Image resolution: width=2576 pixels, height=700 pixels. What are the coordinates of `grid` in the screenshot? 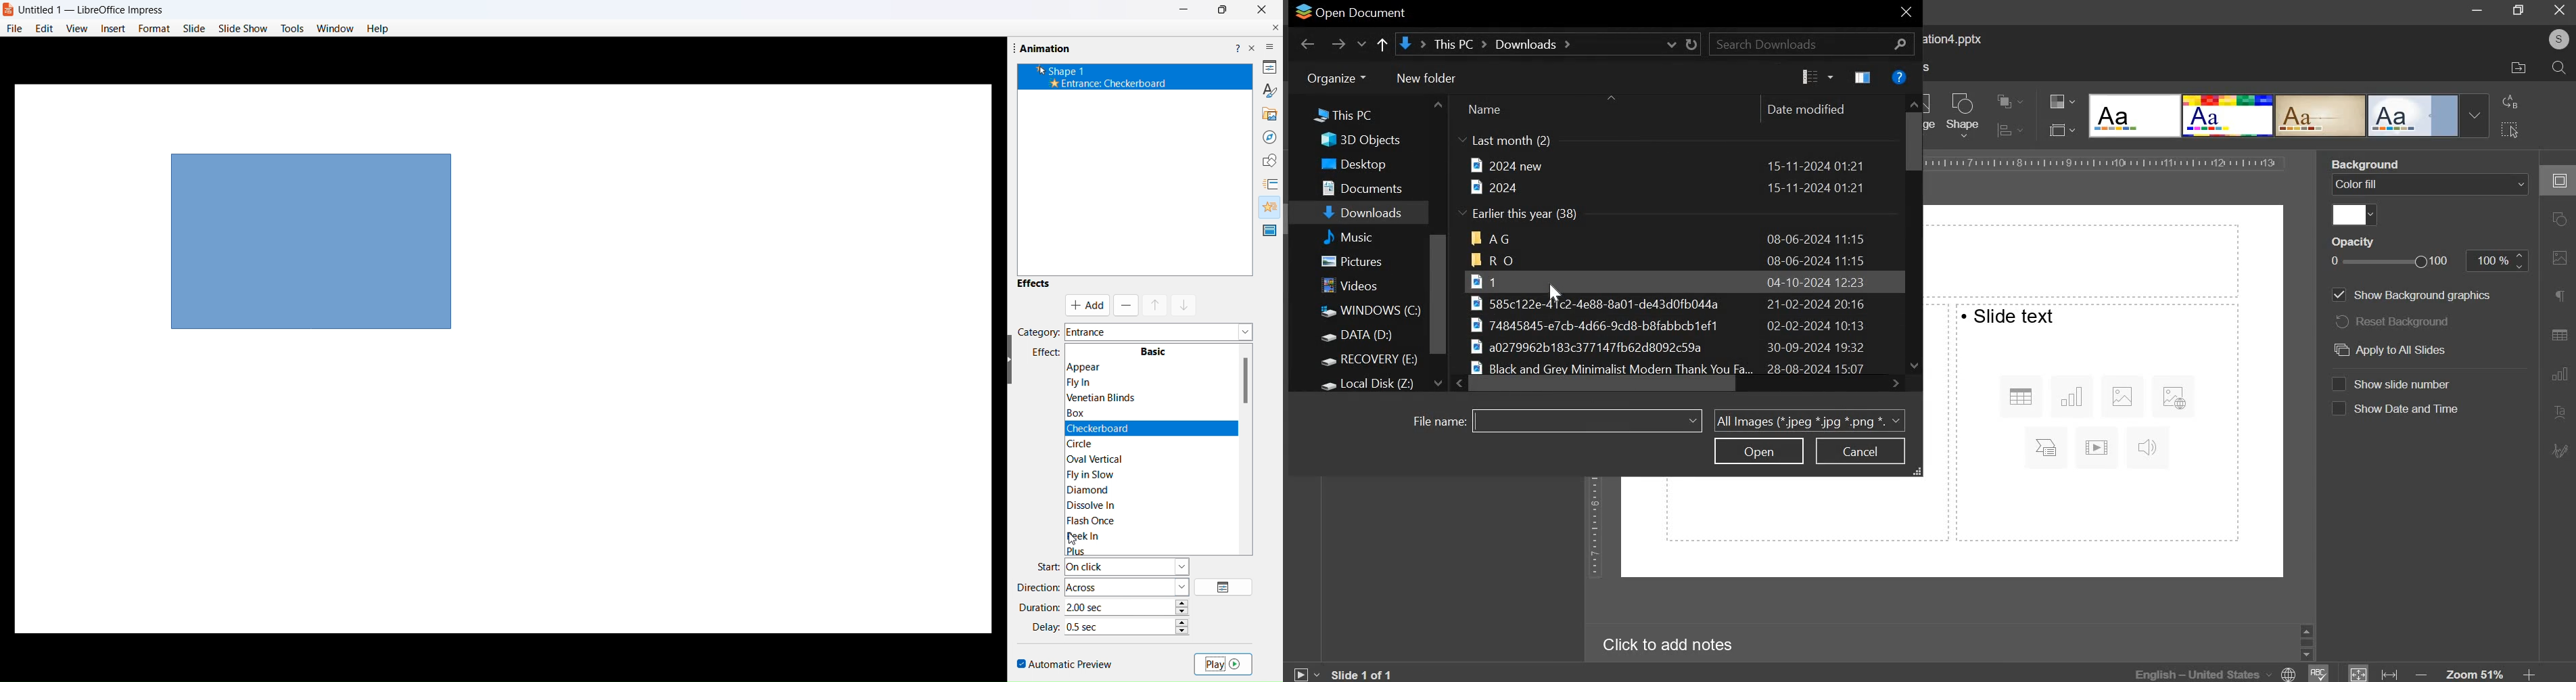 It's located at (1226, 585).